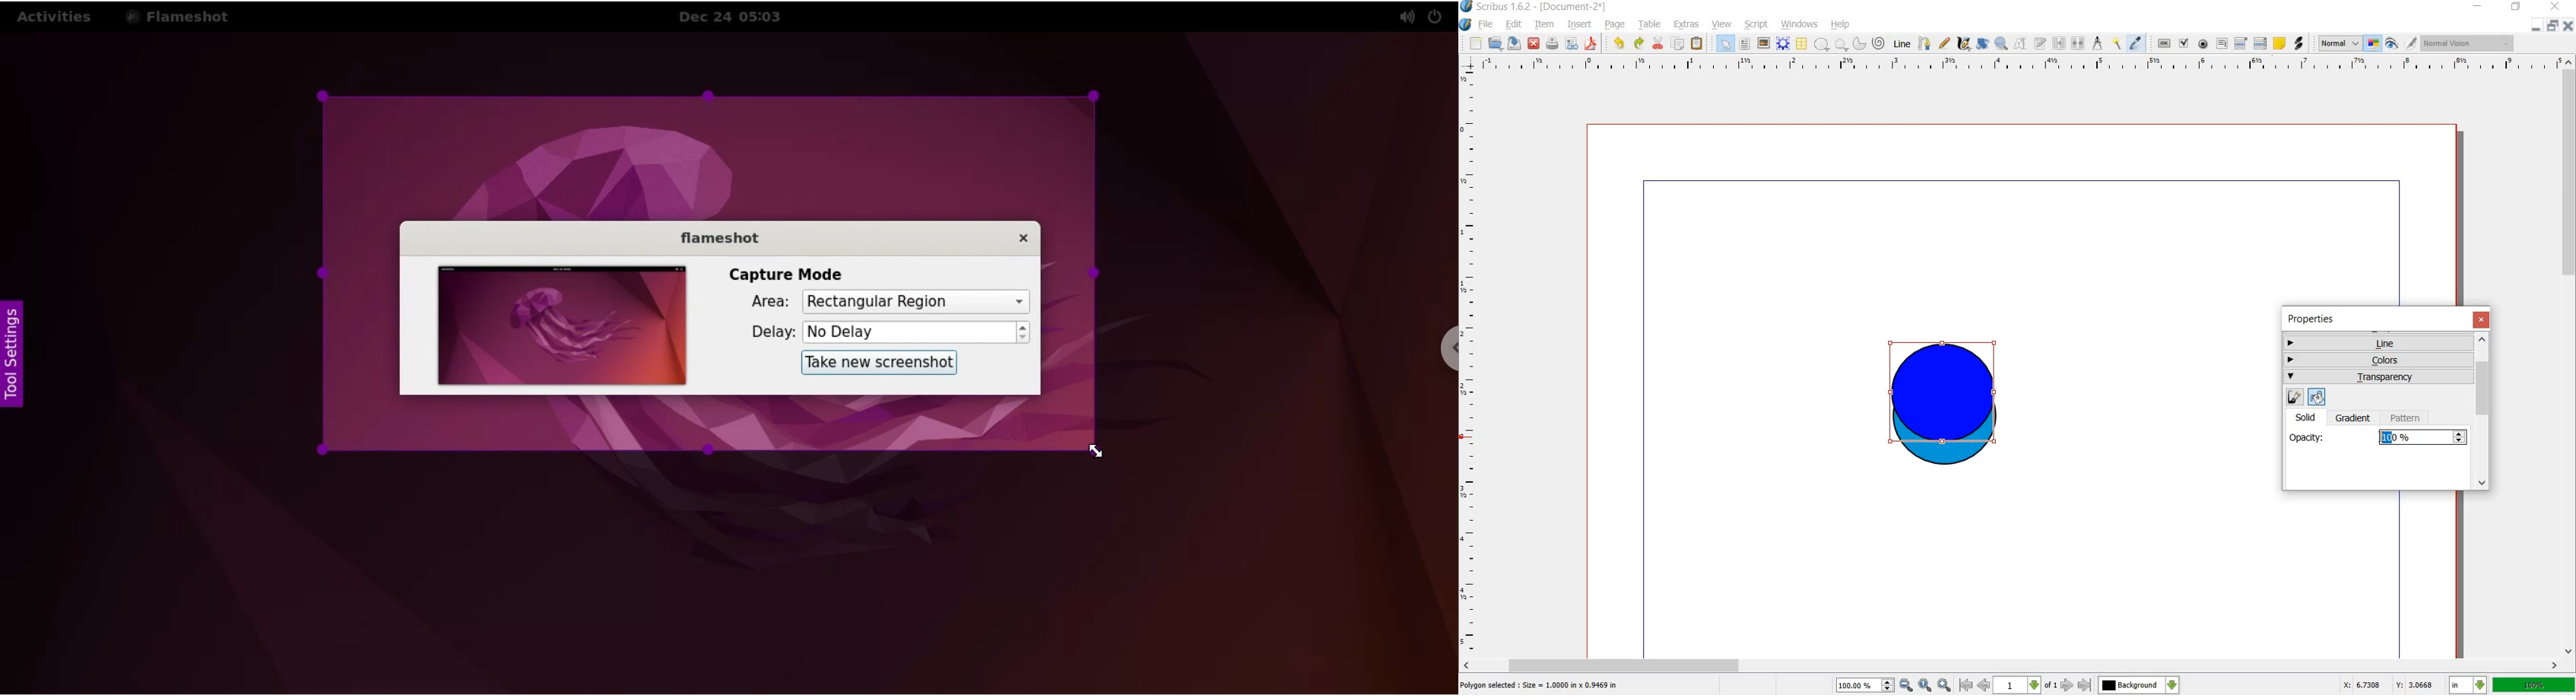 Image resolution: width=2576 pixels, height=700 pixels. Describe the element at coordinates (1620, 44) in the screenshot. I see `undo` at that location.